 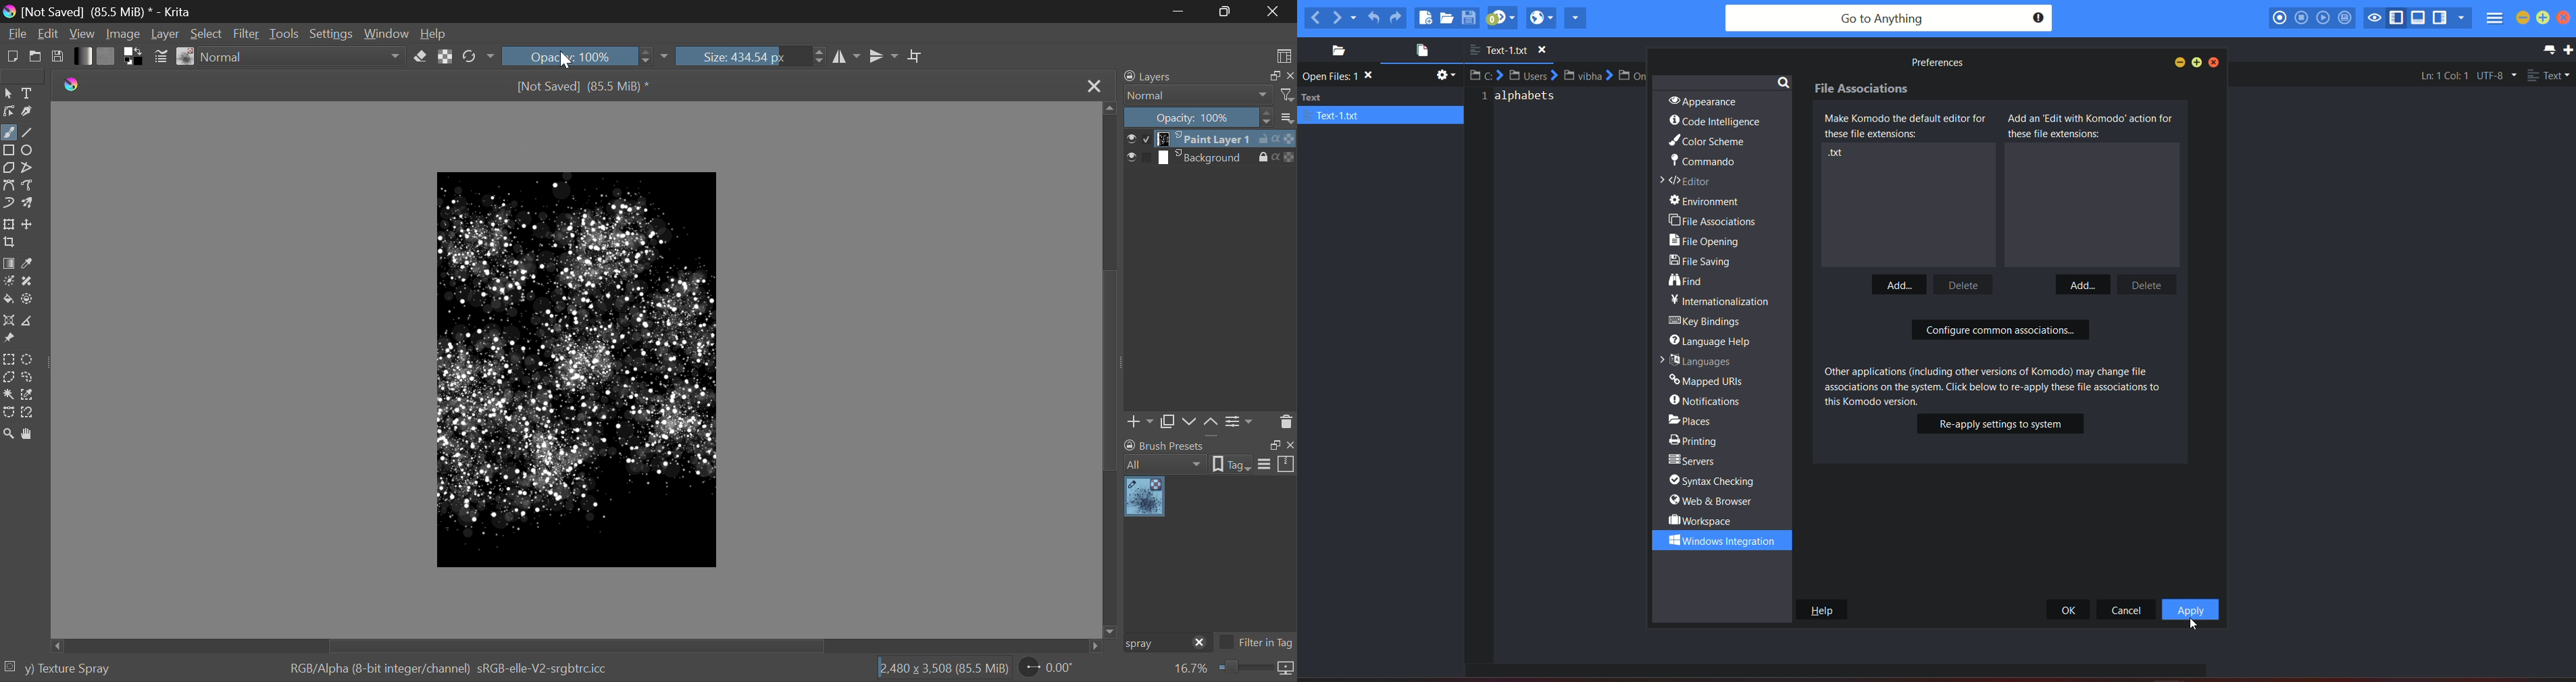 I want to click on Eraser, so click(x=420, y=57).